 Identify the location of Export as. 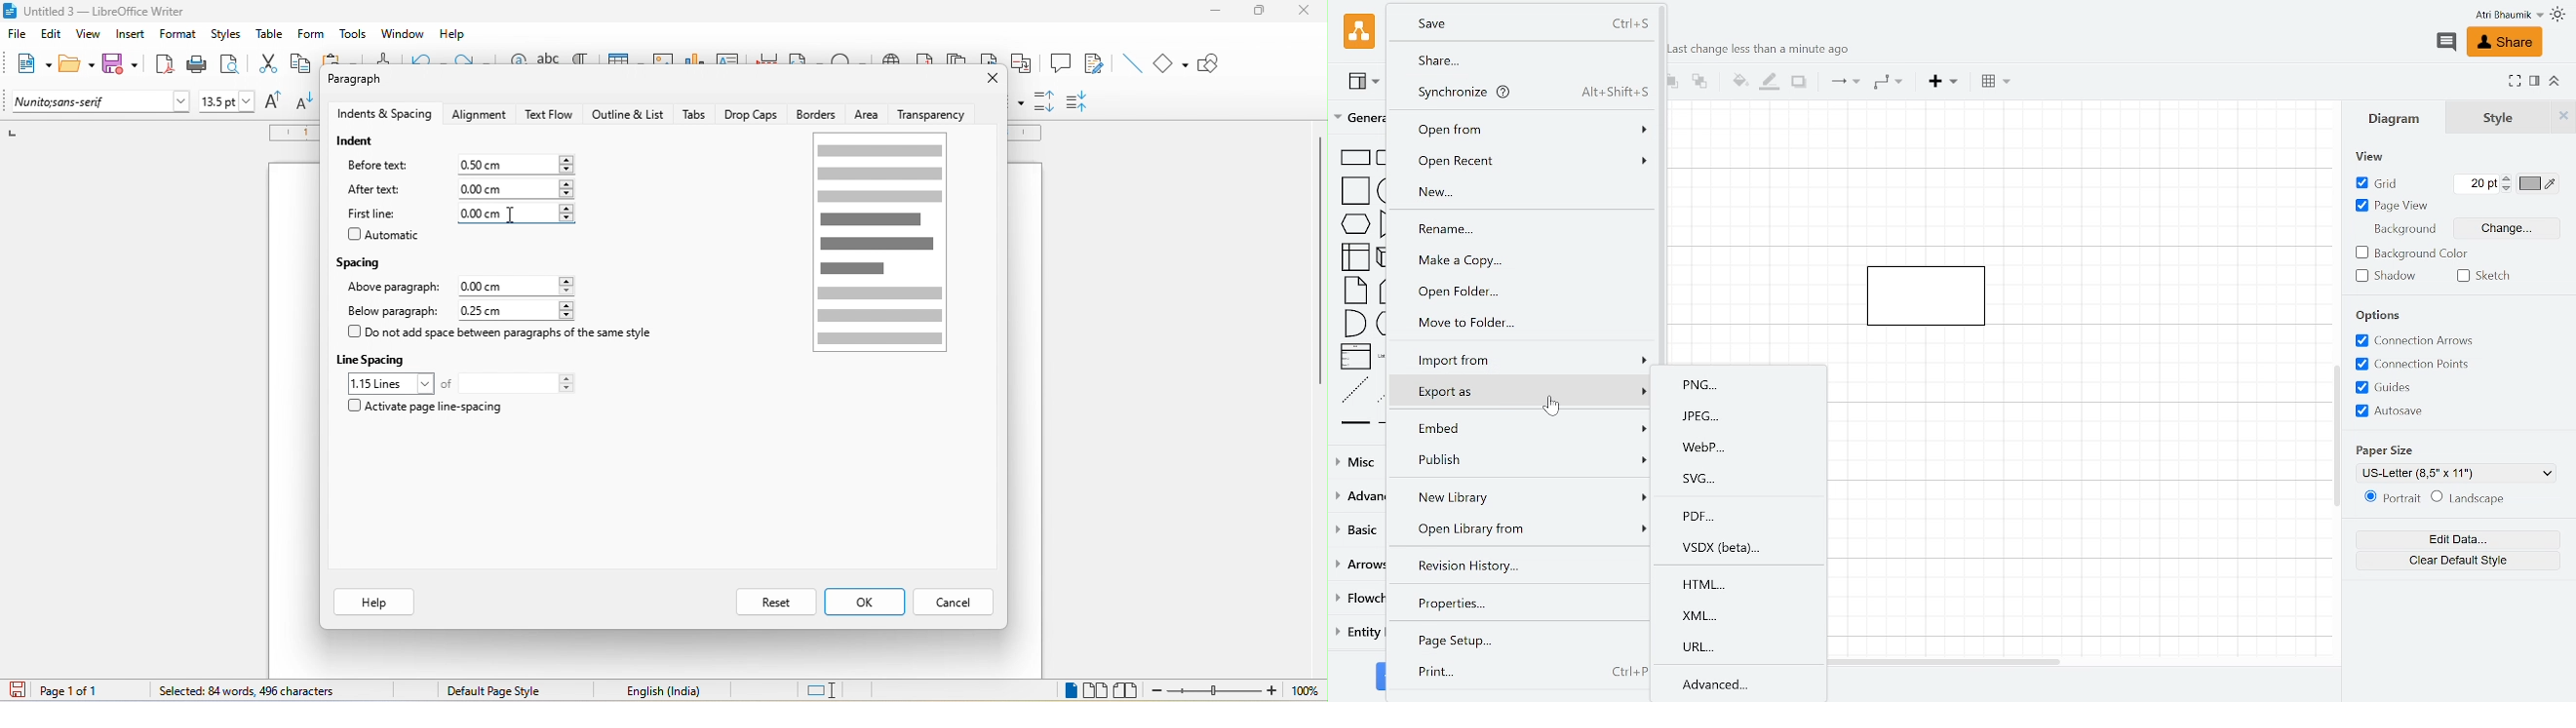
(1520, 391).